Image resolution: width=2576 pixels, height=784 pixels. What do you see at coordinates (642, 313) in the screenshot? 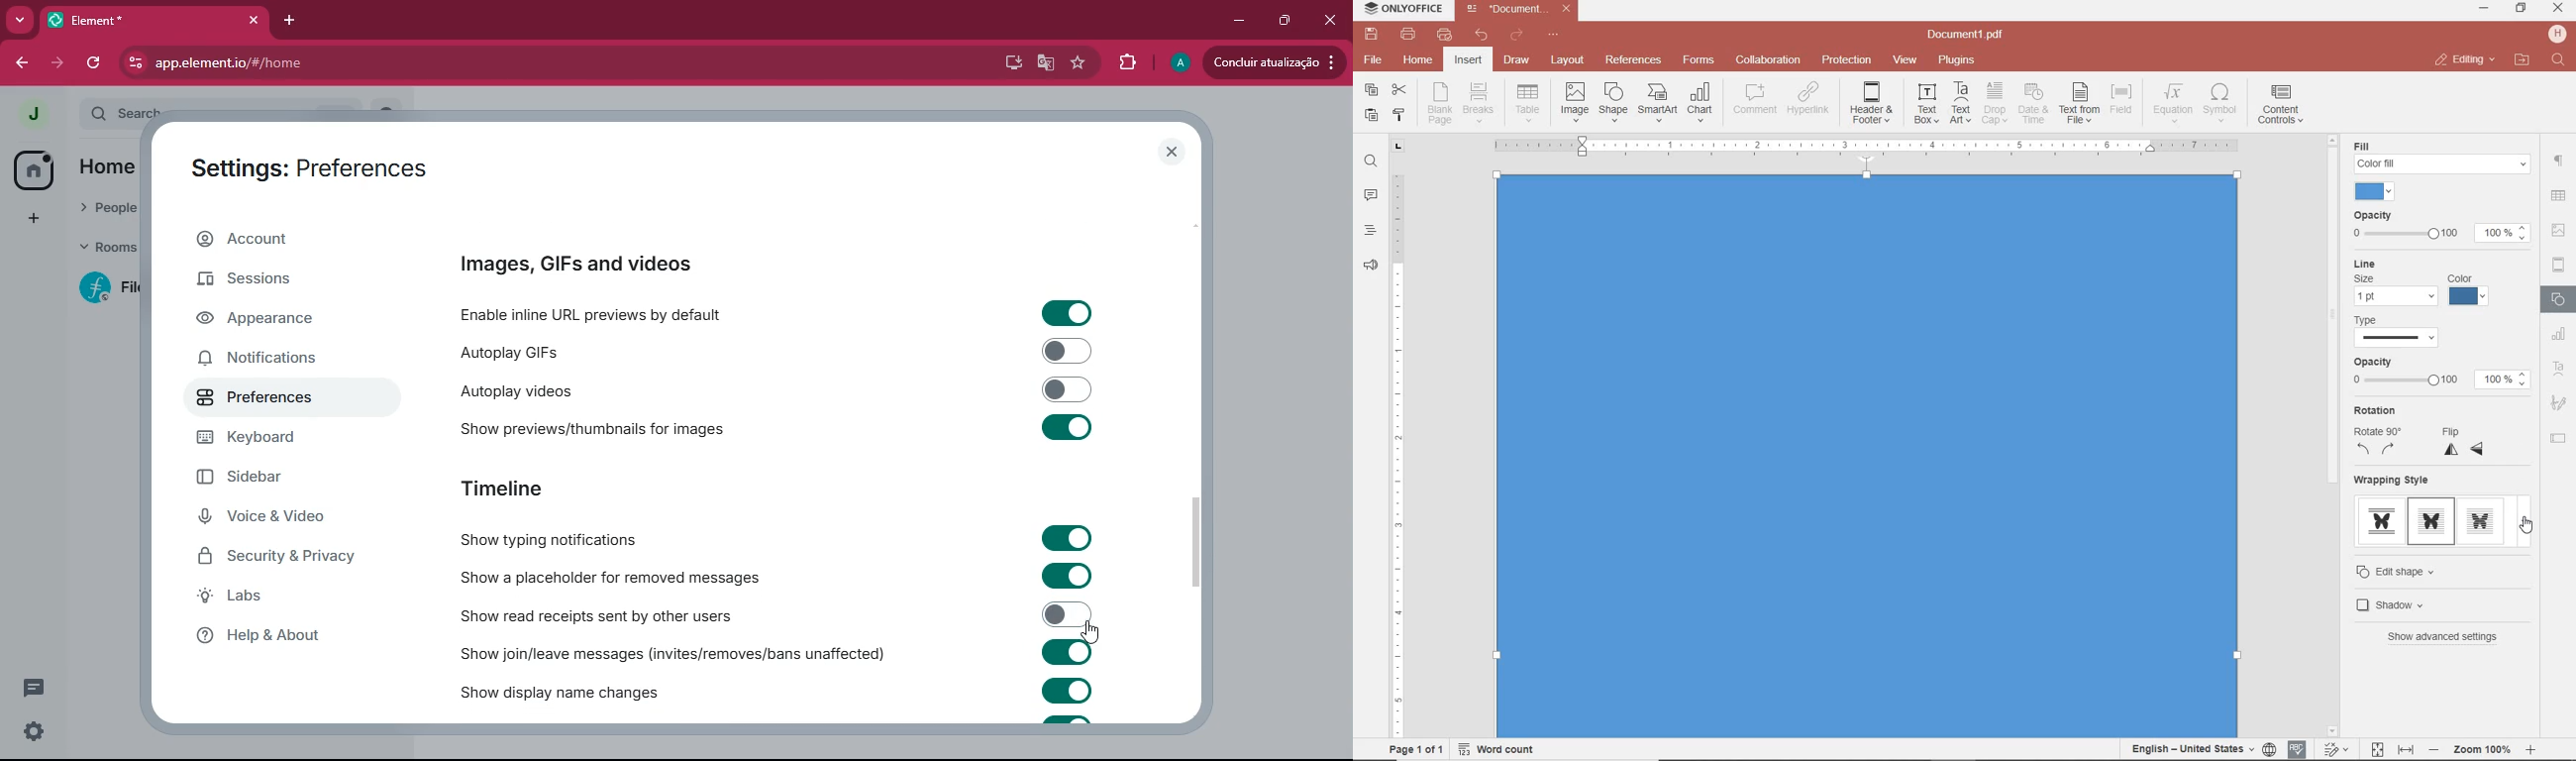
I see `enable inline URL previews by default` at bounding box center [642, 313].